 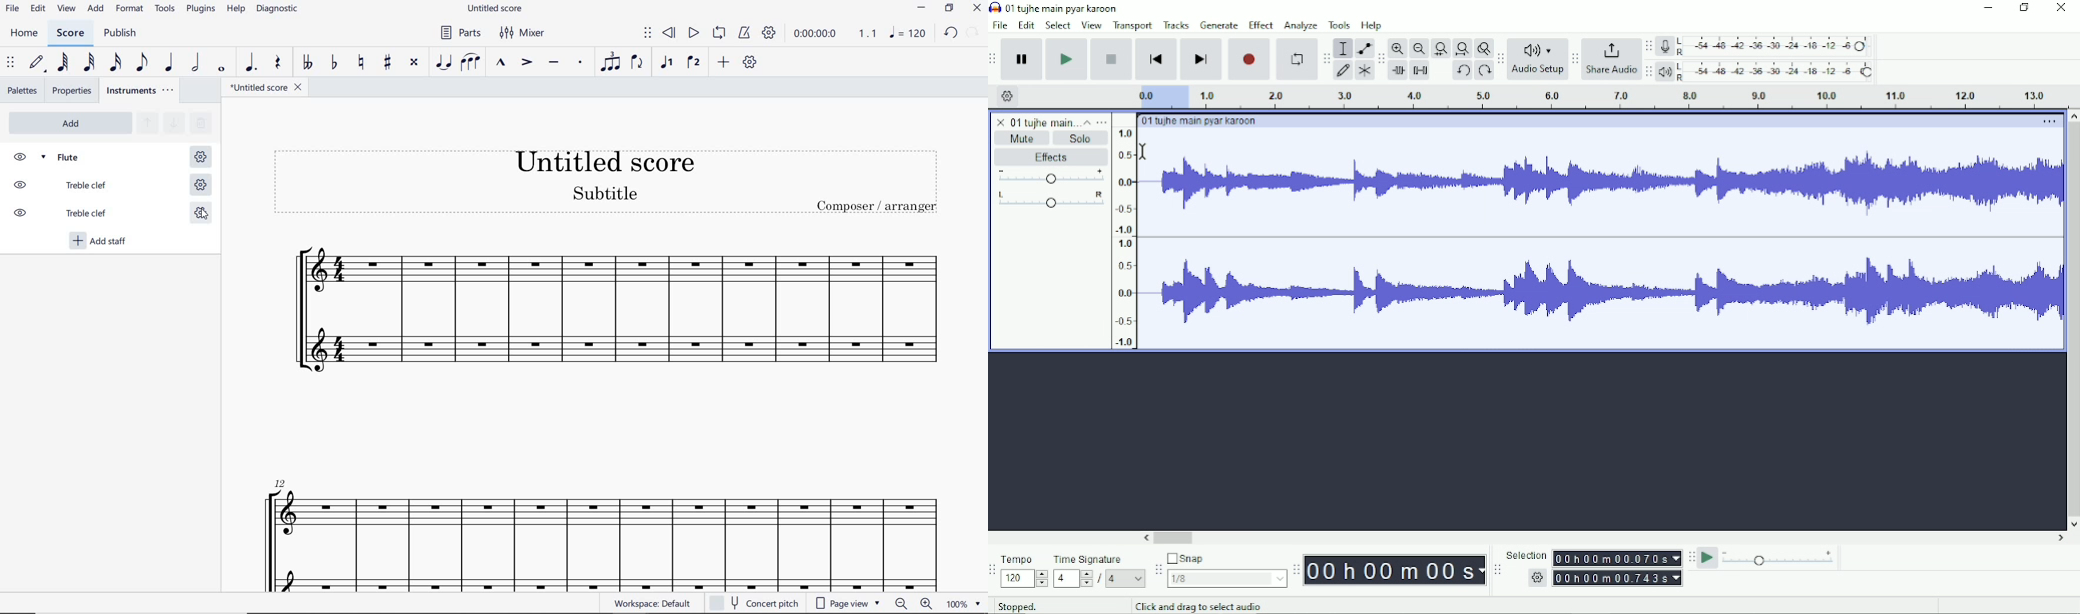 I want to click on 32ND NOTE, so click(x=89, y=63).